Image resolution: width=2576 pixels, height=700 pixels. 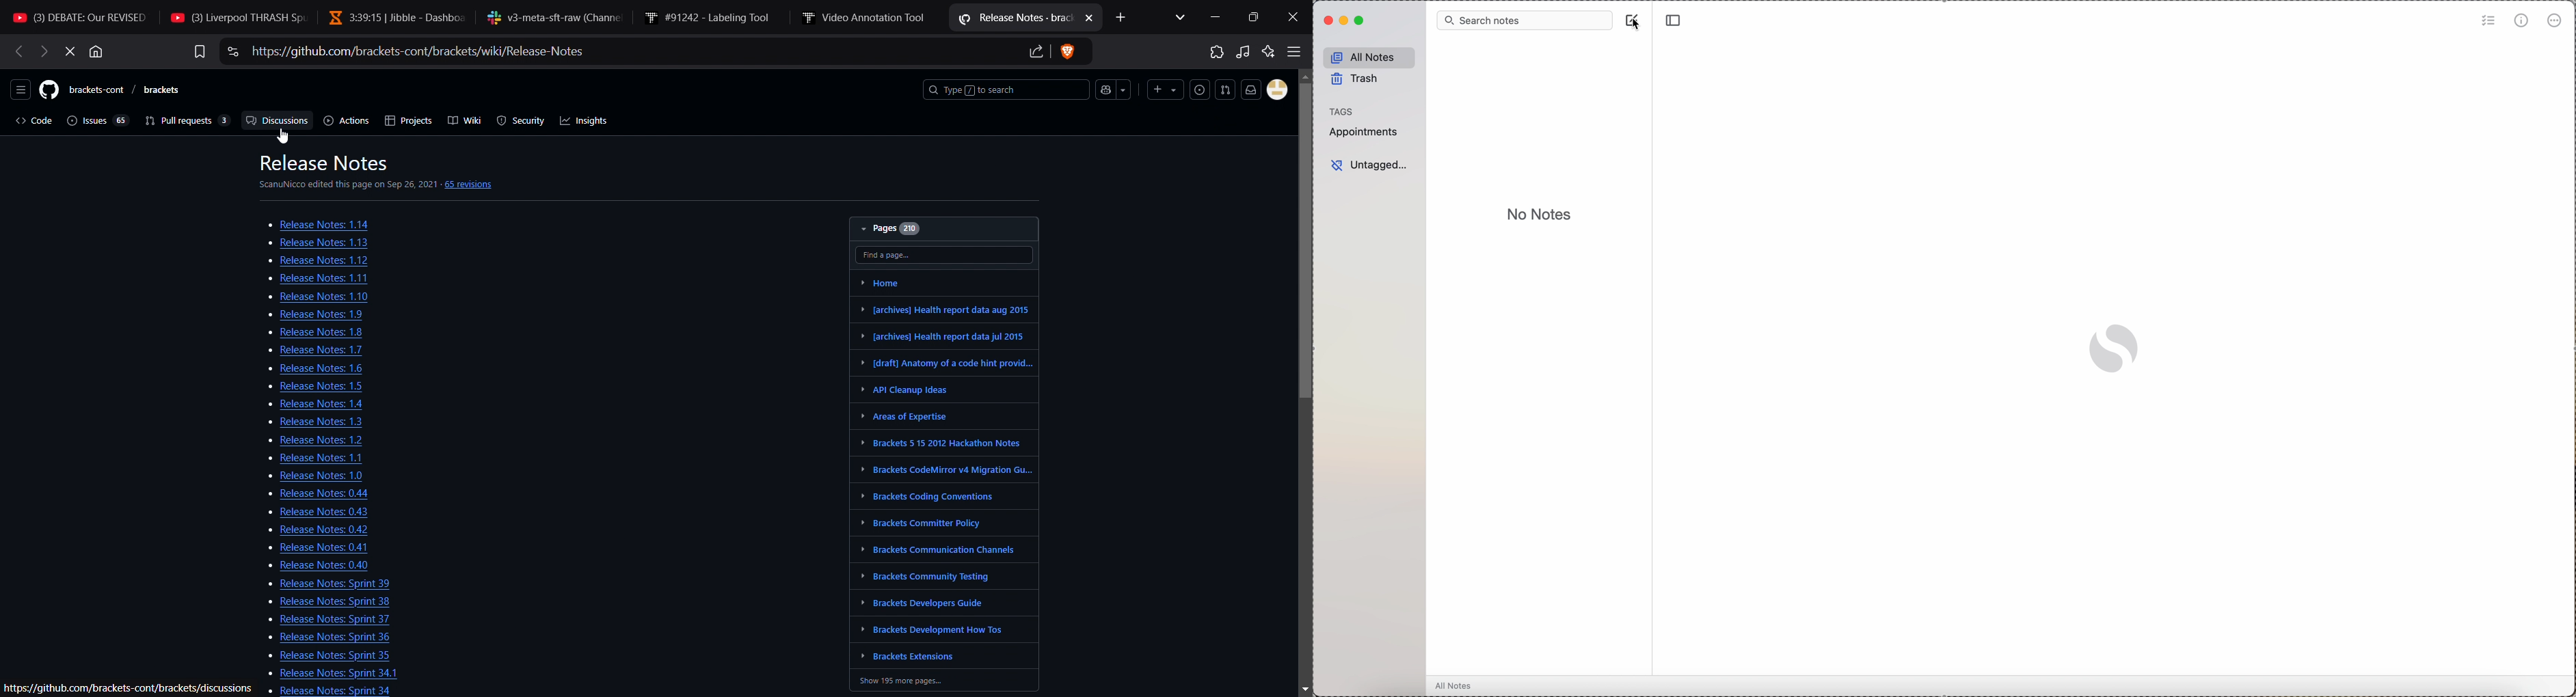 What do you see at coordinates (1674, 21) in the screenshot?
I see `toggle sidebar` at bounding box center [1674, 21].